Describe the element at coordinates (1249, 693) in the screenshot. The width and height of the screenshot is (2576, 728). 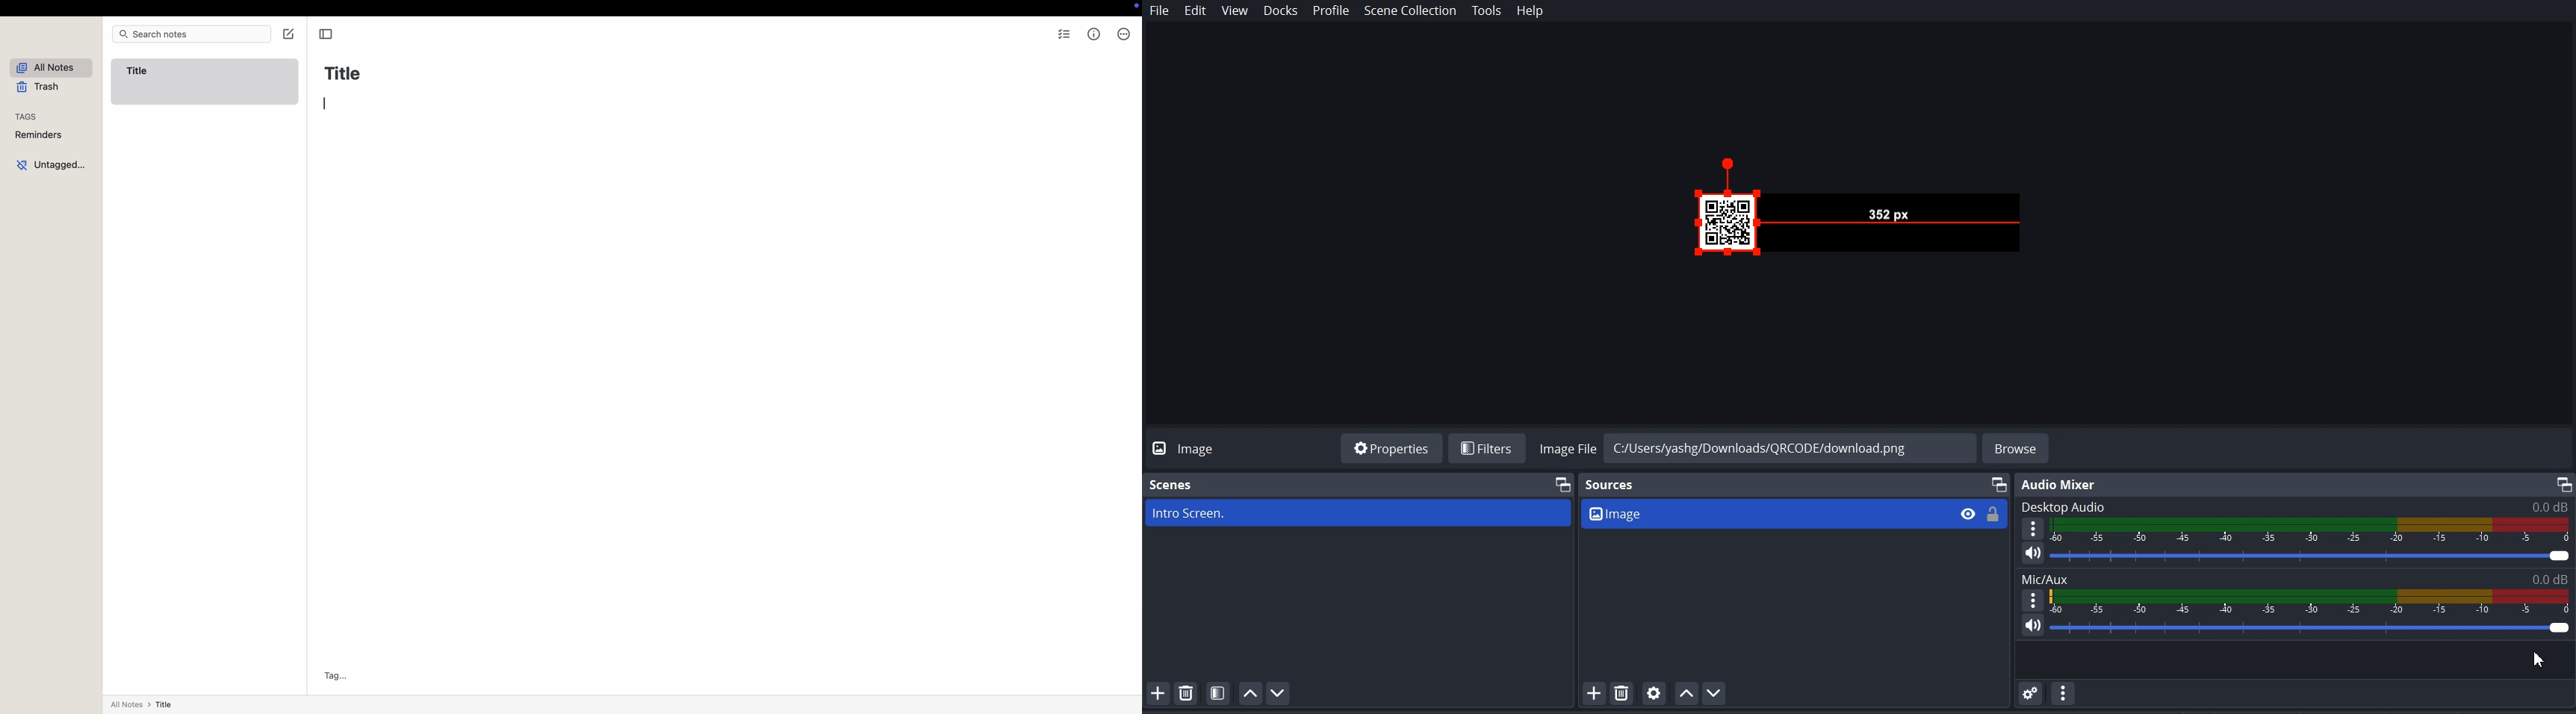
I see `Move scene Up` at that location.